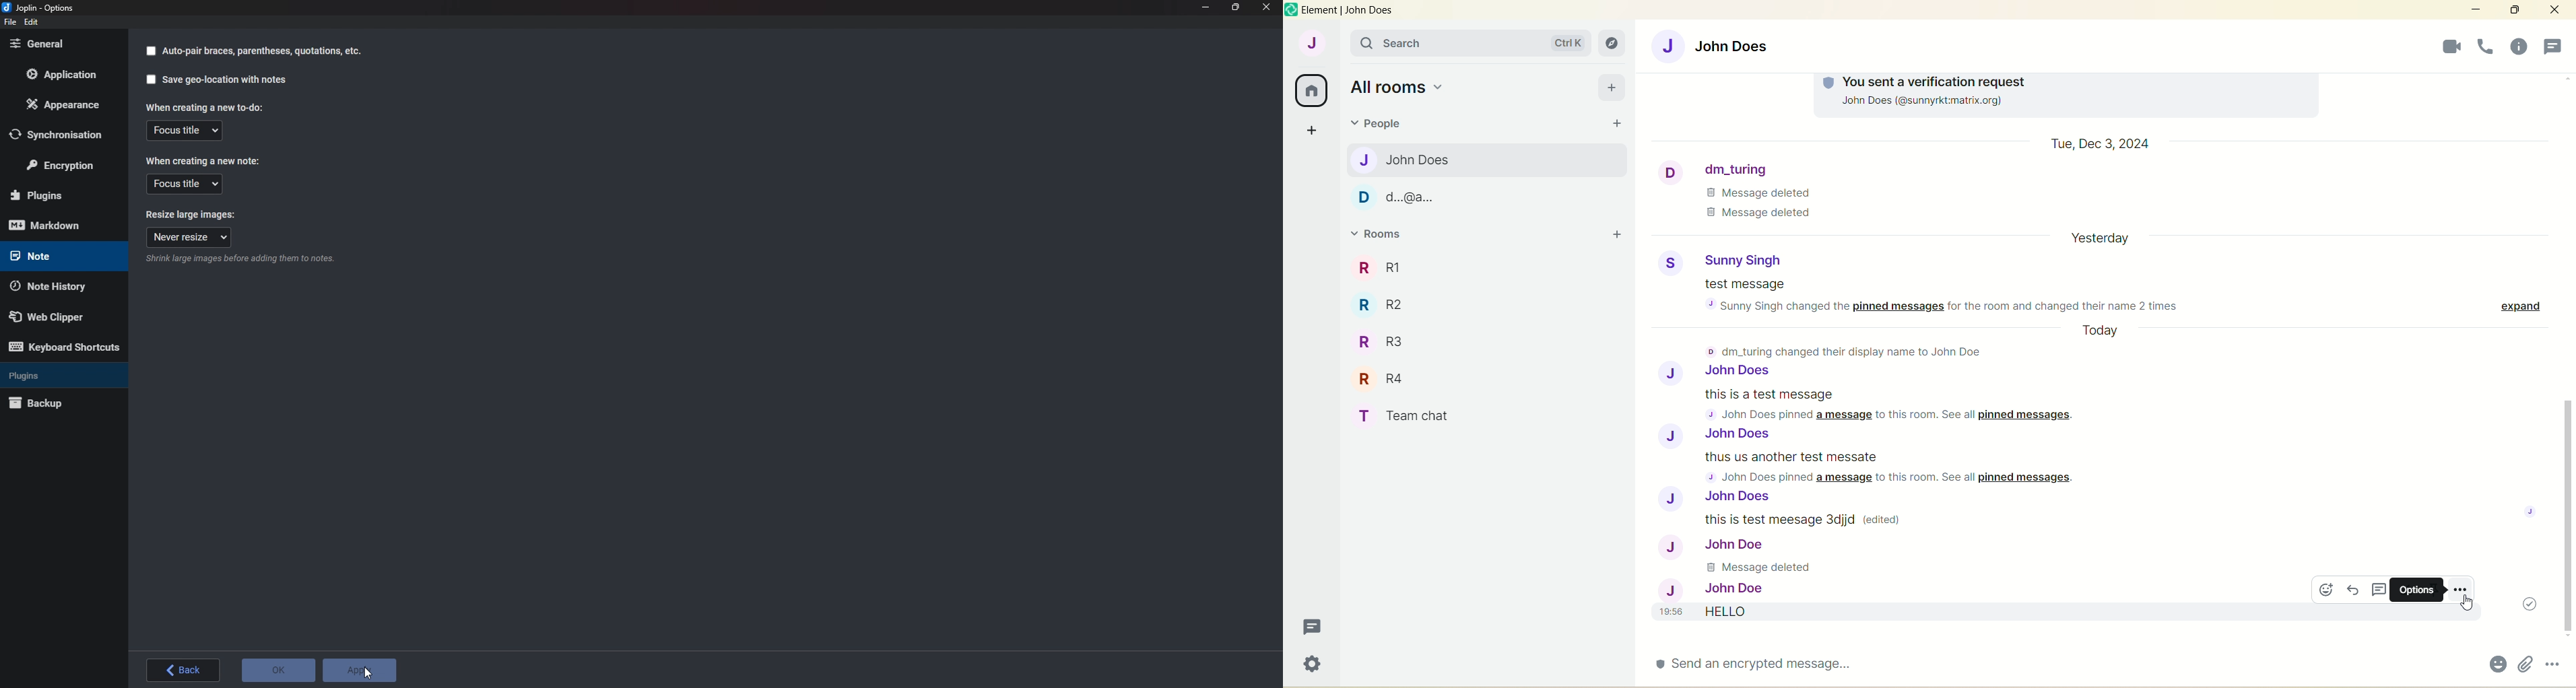 The height and width of the screenshot is (700, 2576). Describe the element at coordinates (60, 195) in the screenshot. I see `Plugins` at that location.